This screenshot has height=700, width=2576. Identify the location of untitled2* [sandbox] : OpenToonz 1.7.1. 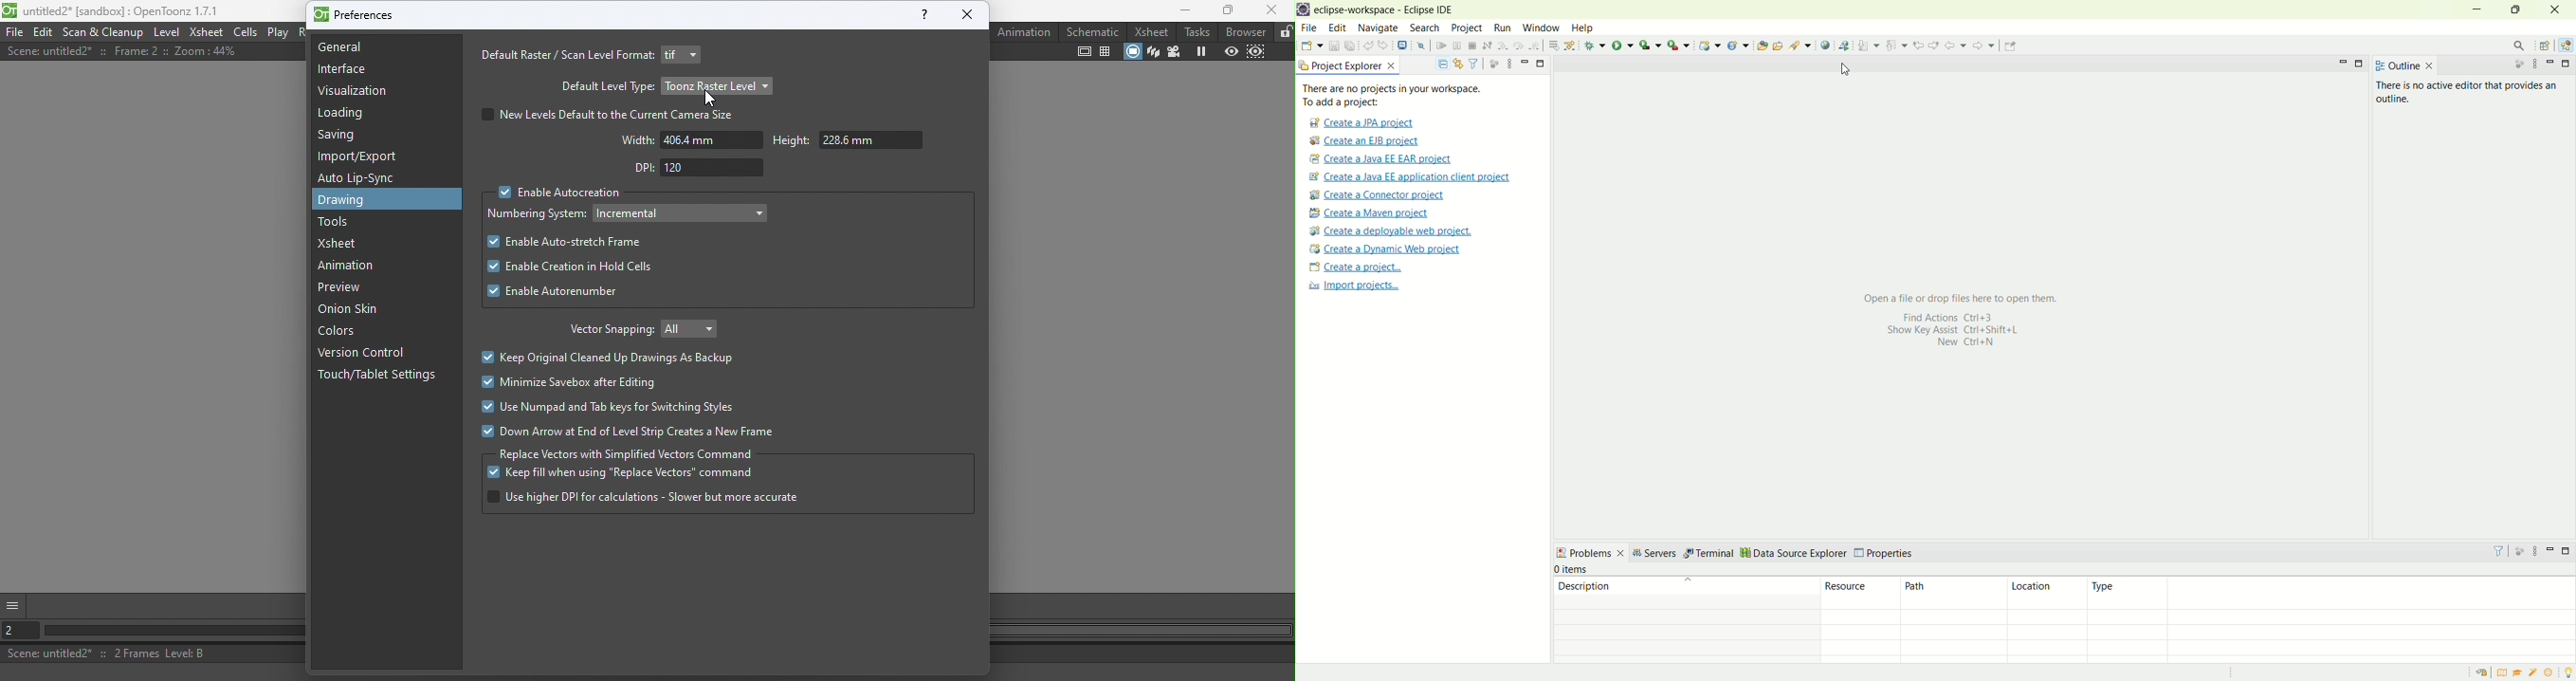
(112, 10).